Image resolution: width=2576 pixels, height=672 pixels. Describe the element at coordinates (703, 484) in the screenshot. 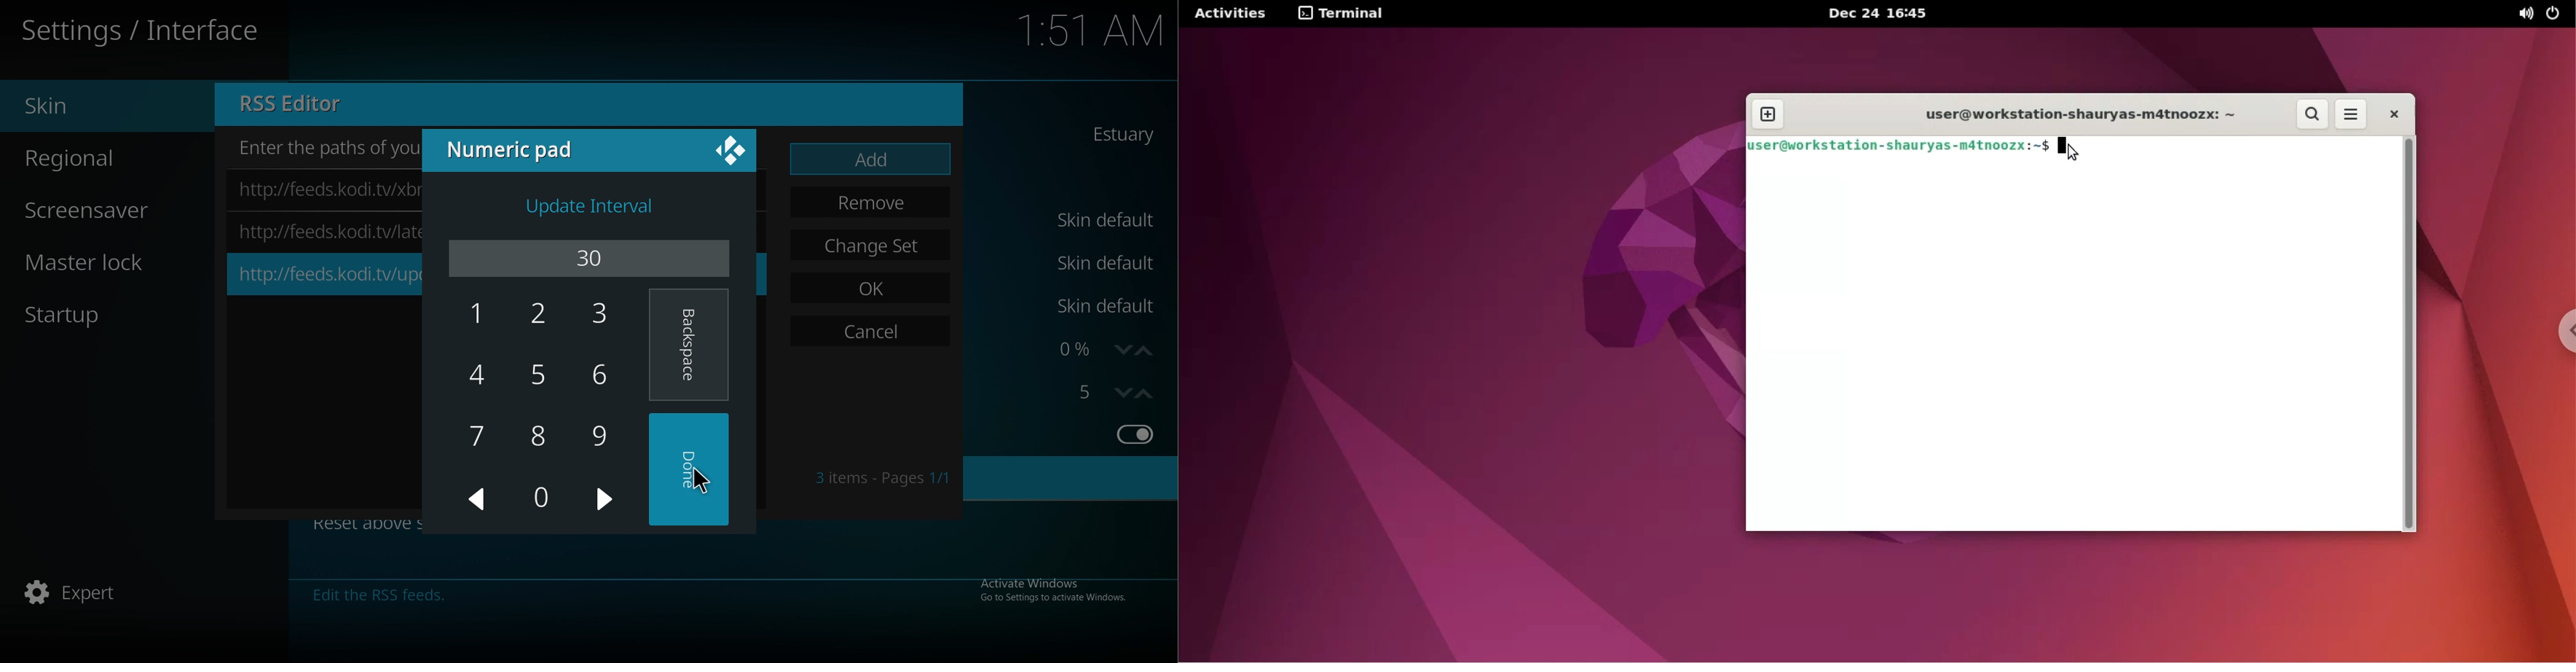

I see `Cursor` at that location.